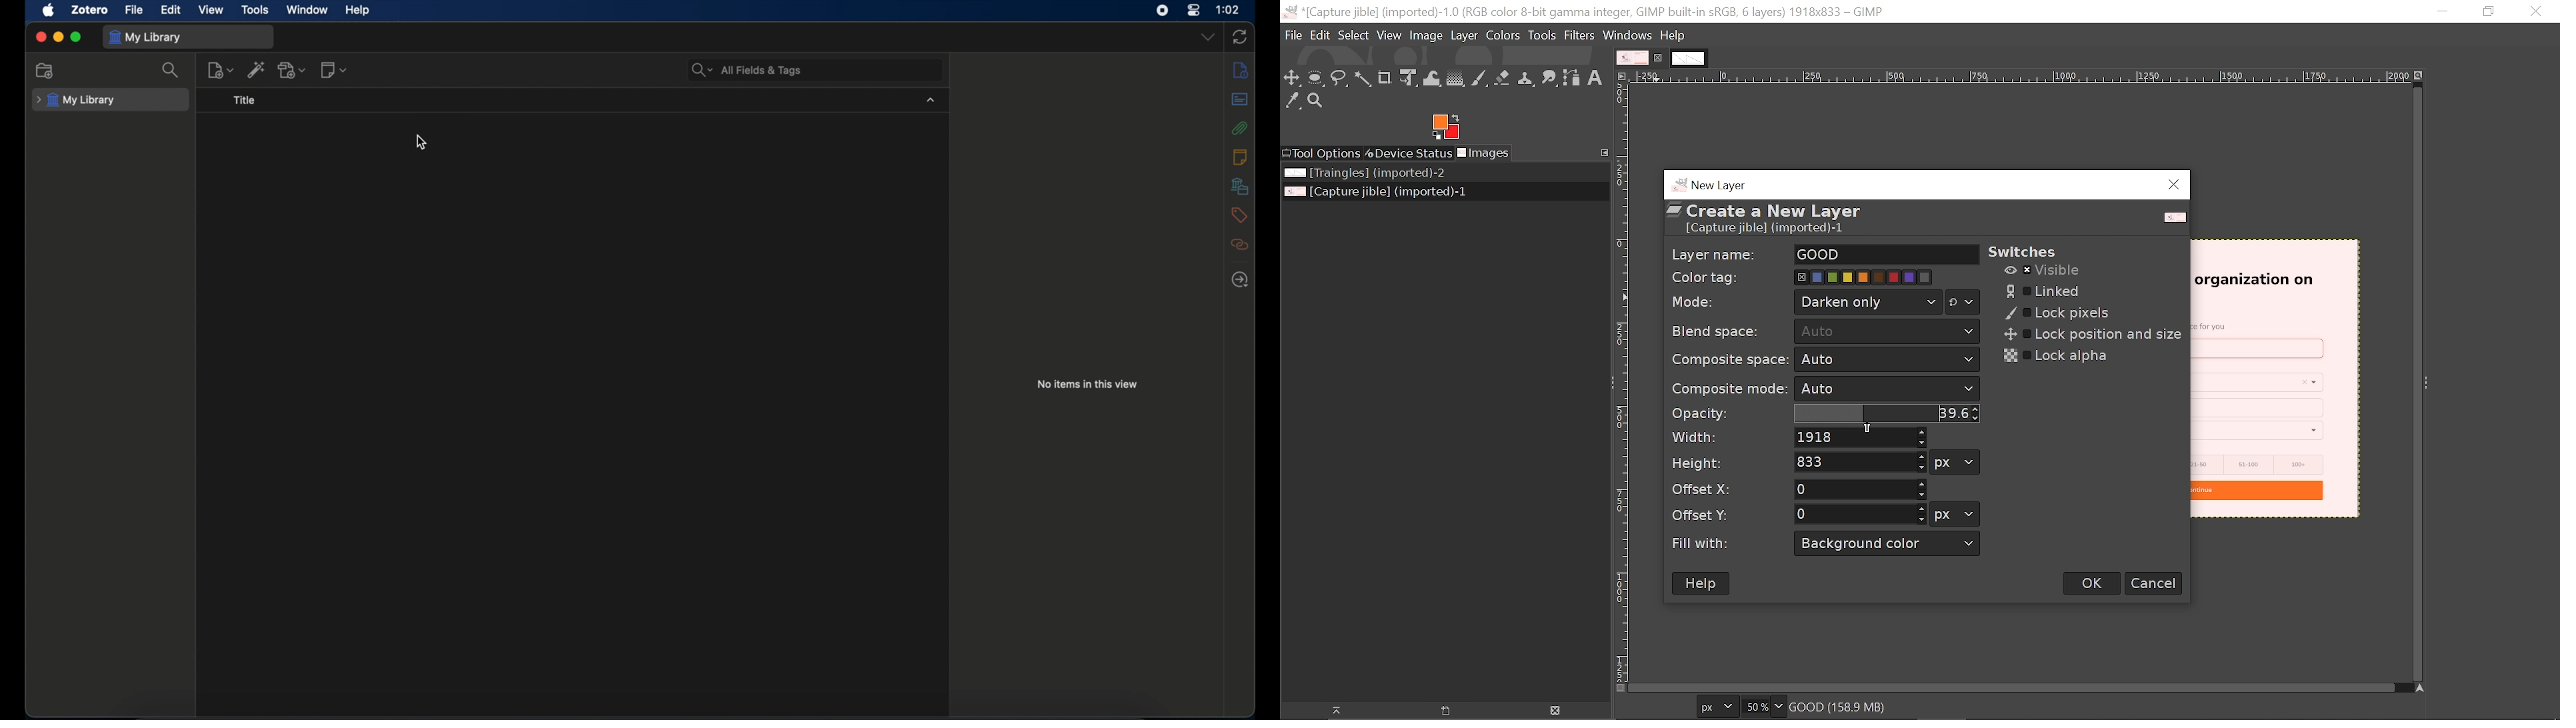 This screenshot has width=2576, height=728. What do you see at coordinates (1241, 156) in the screenshot?
I see `notes` at bounding box center [1241, 156].